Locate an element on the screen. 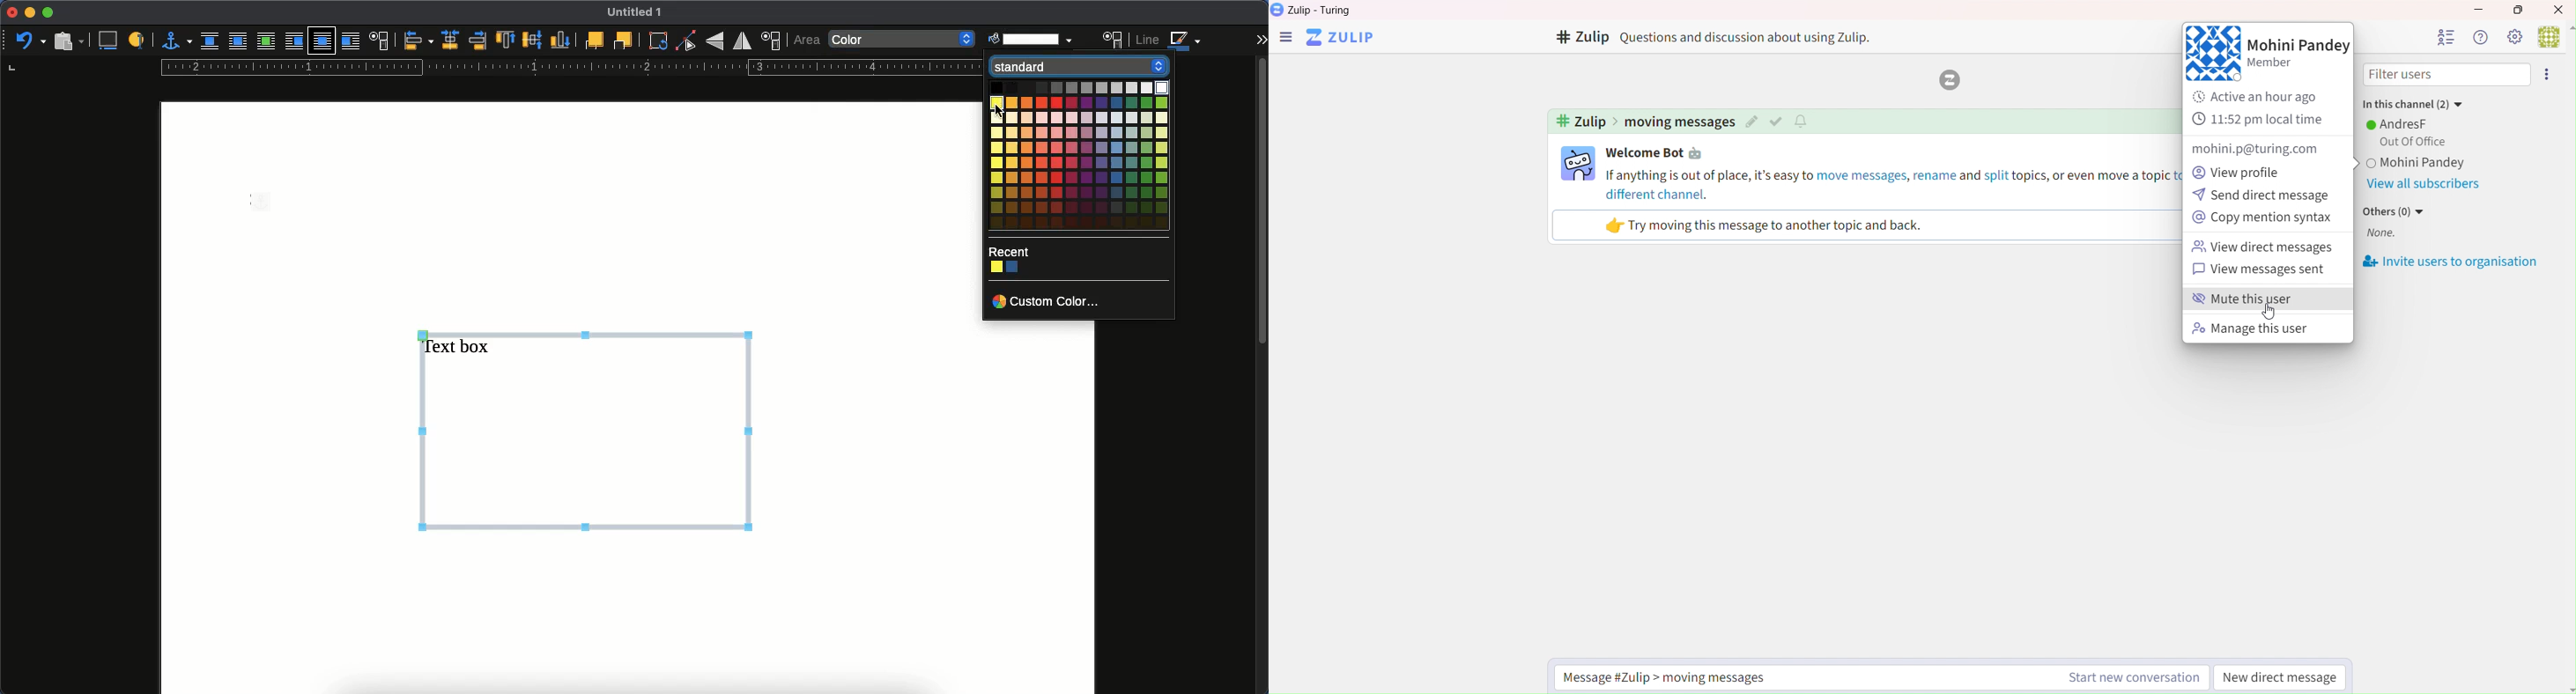  Colors is located at coordinates (1007, 269).